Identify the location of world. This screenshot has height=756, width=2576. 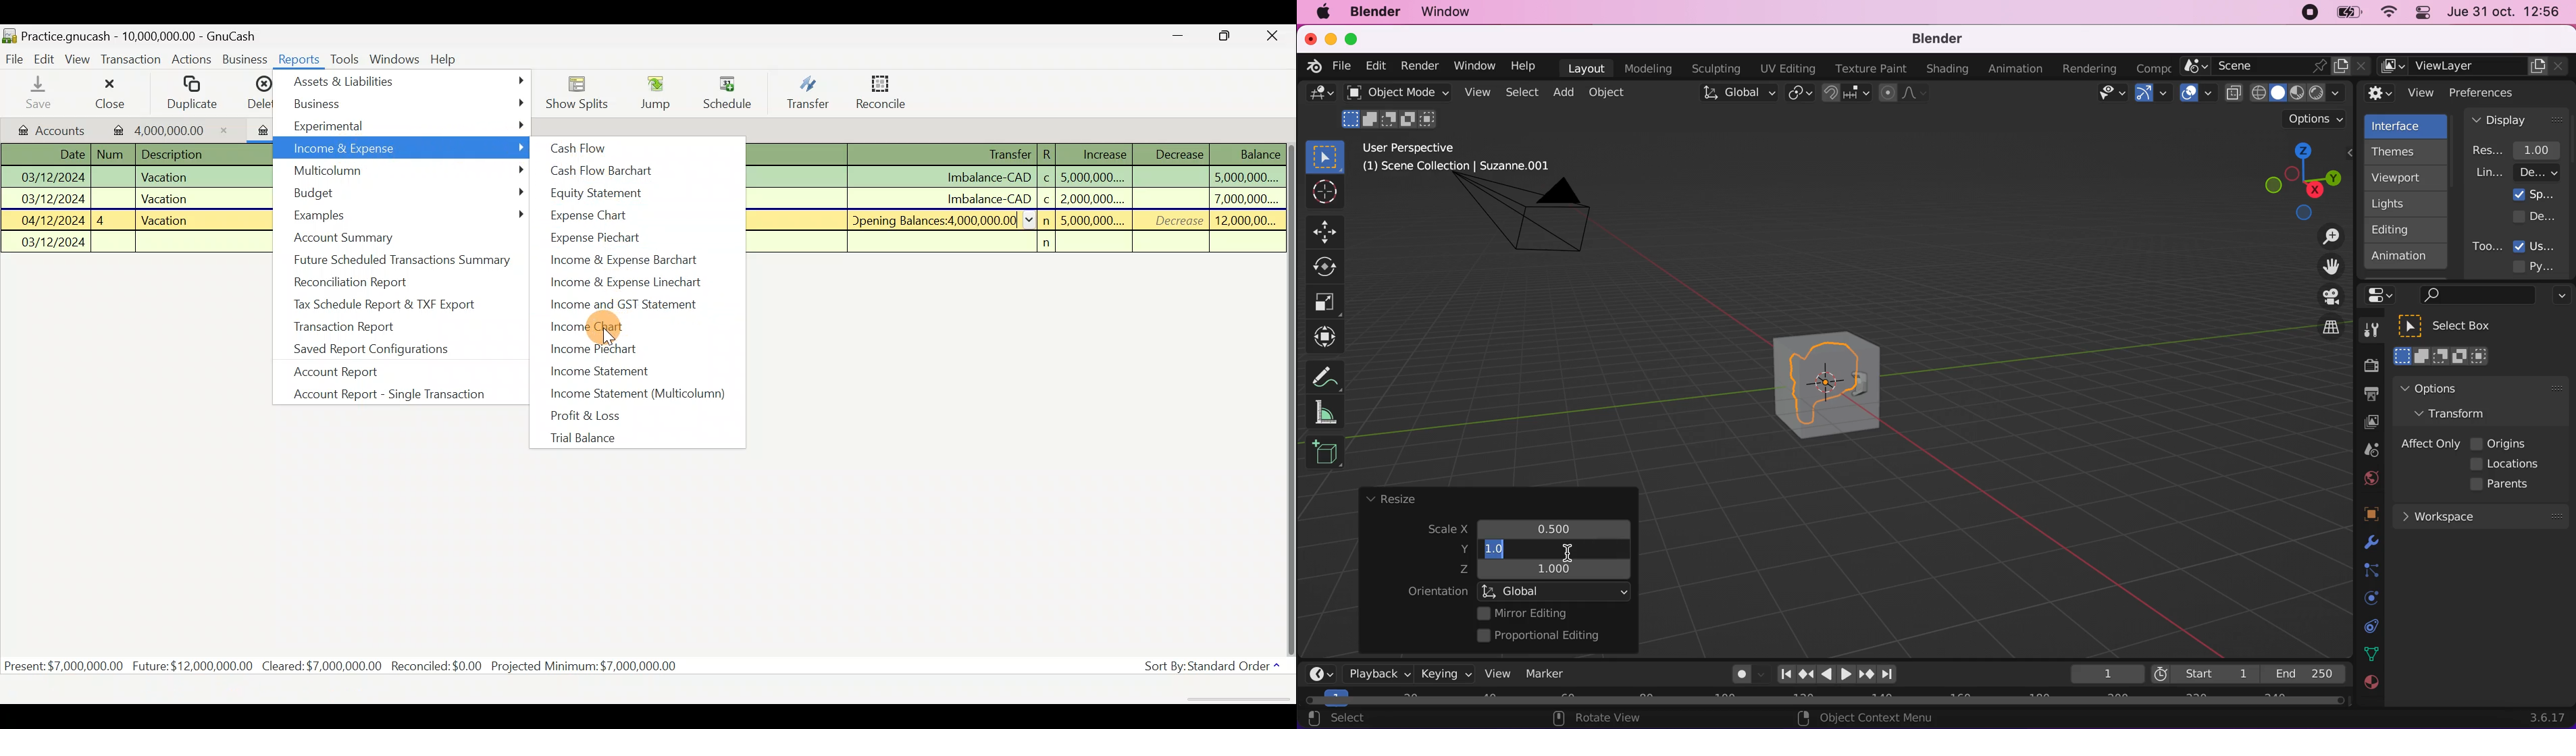
(2369, 477).